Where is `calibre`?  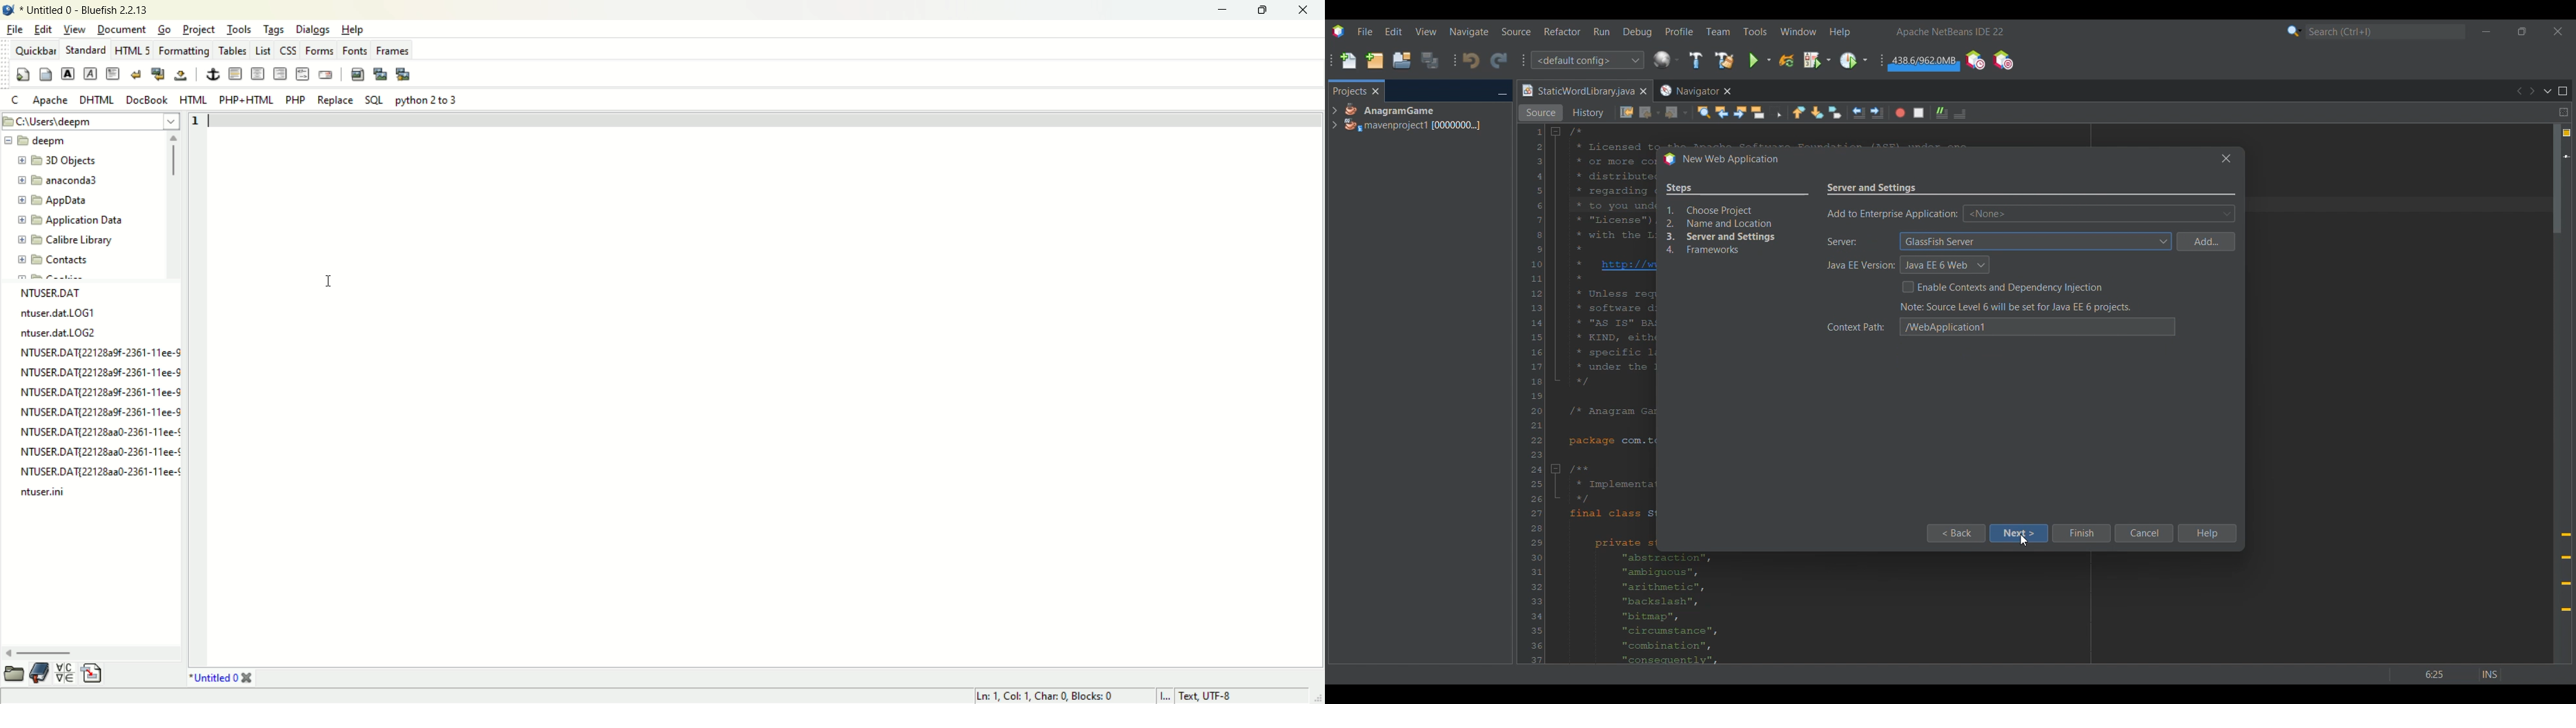 calibre is located at coordinates (59, 239).